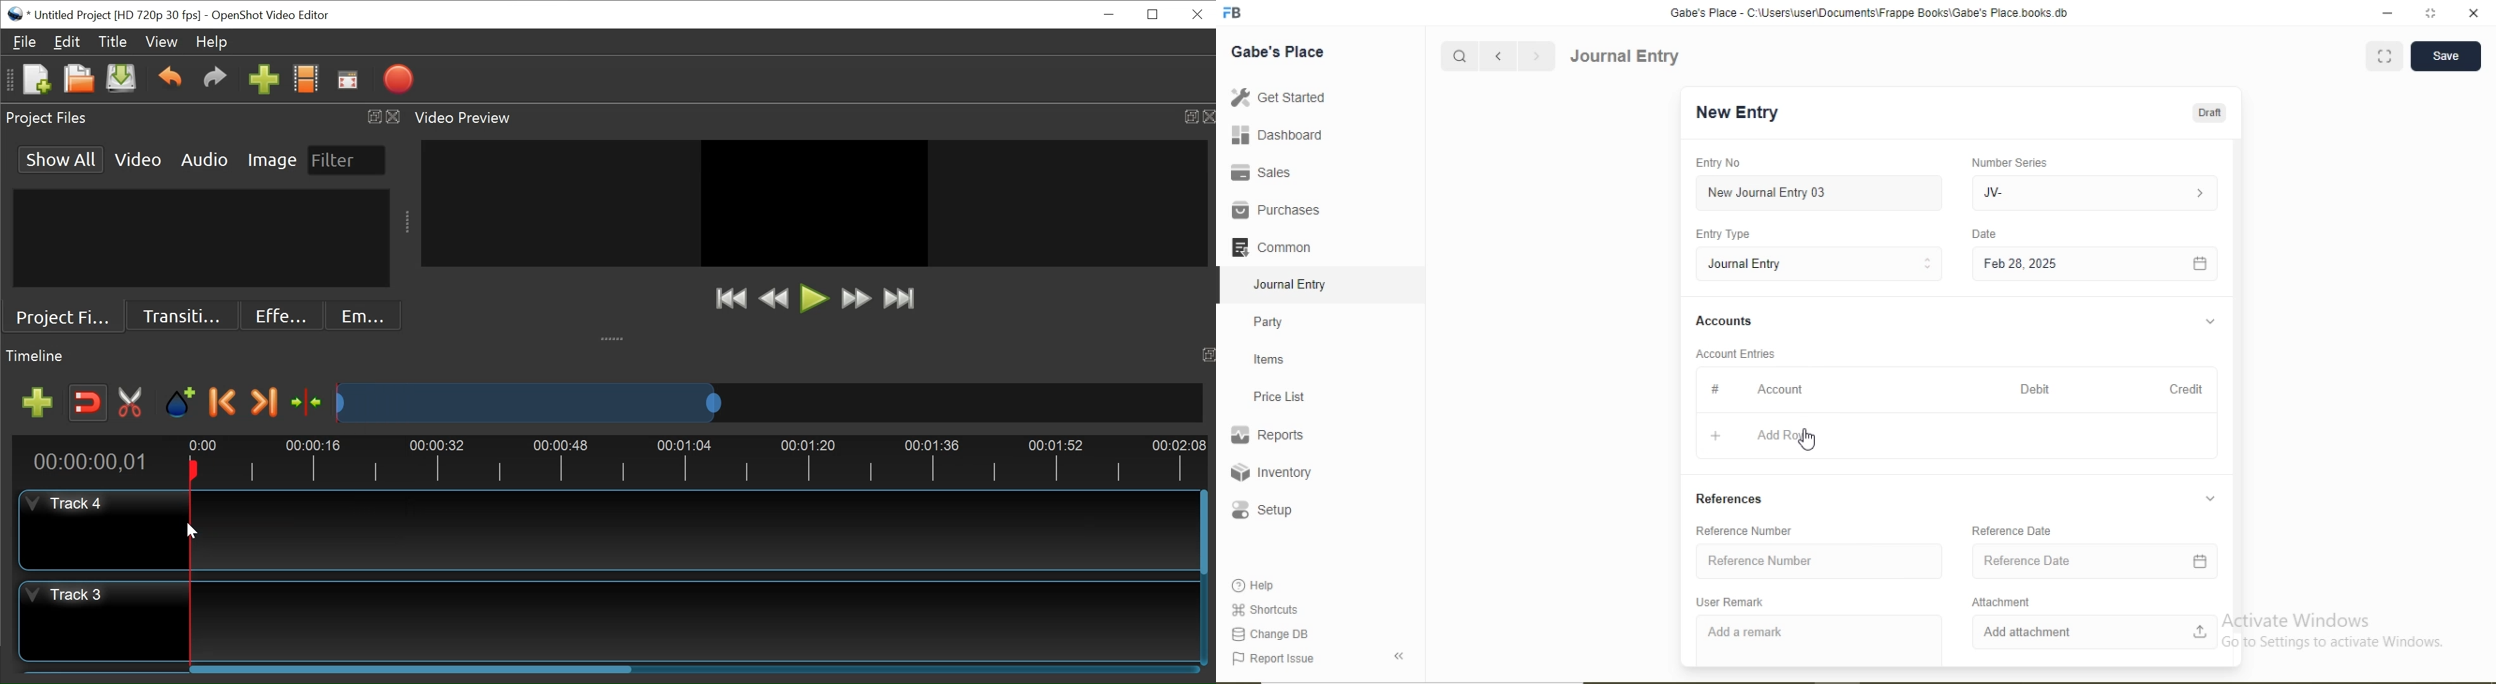 The image size is (2520, 700). I want to click on Back, so click(1398, 656).